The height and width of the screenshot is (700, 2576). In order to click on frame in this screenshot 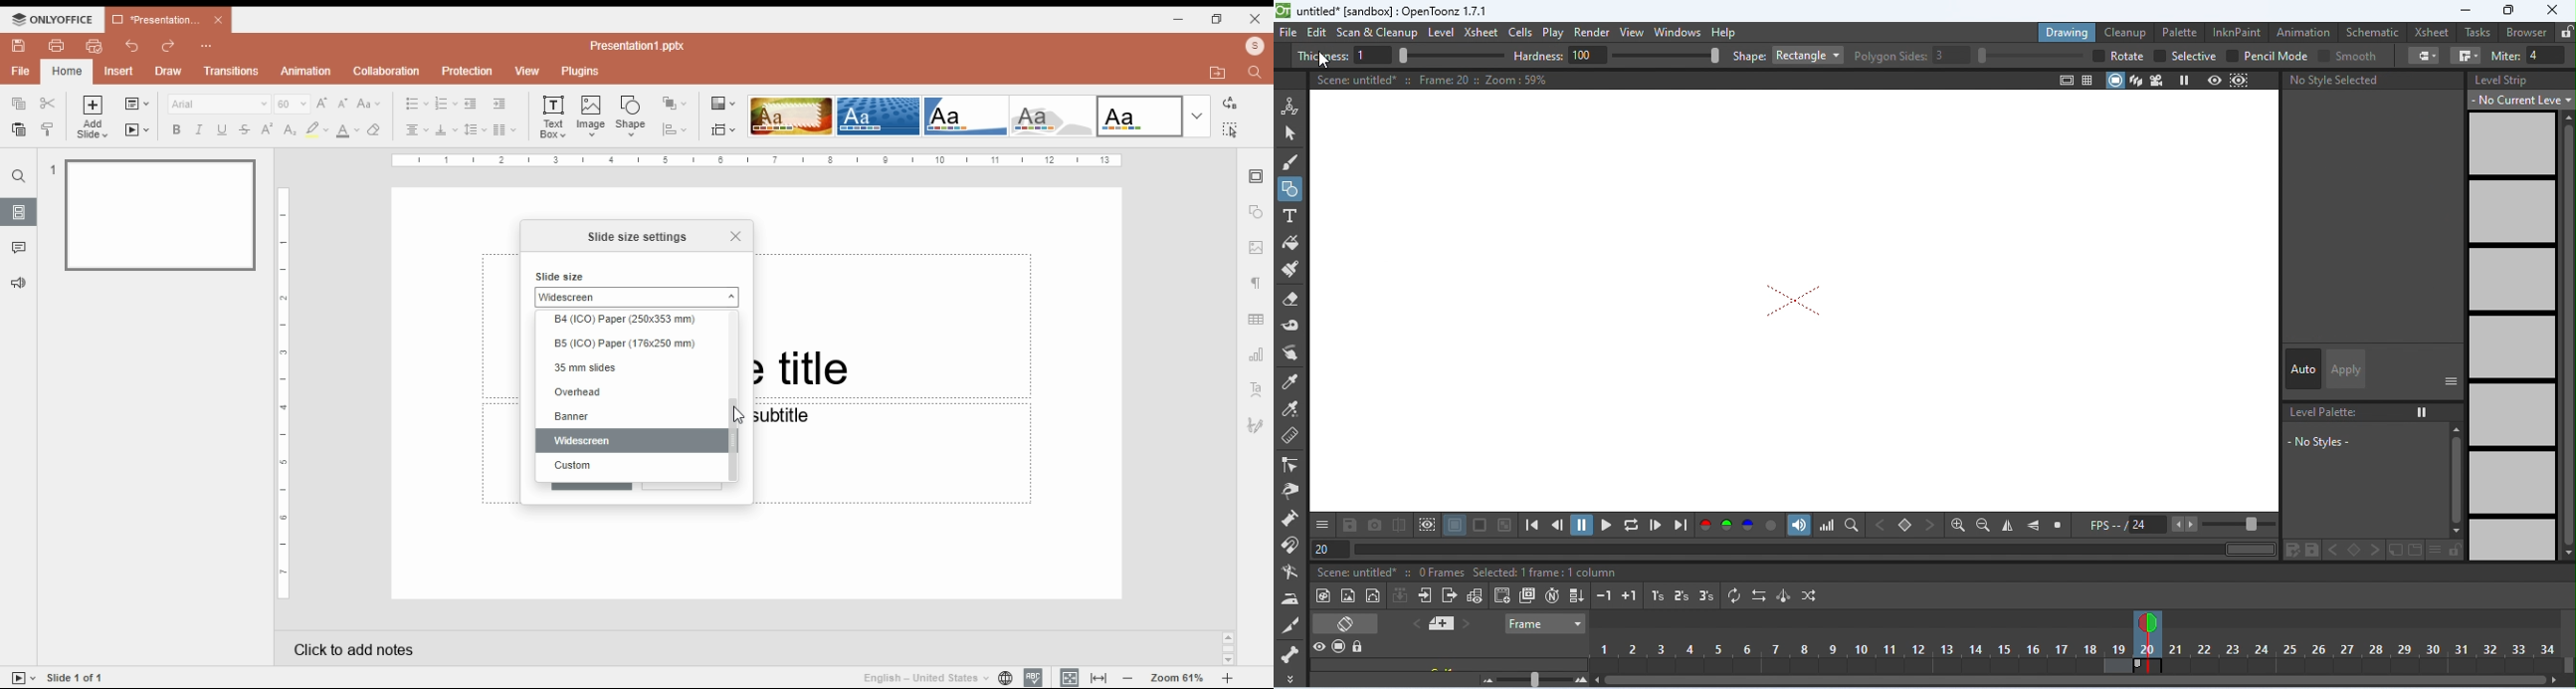, I will do `click(1330, 547)`.